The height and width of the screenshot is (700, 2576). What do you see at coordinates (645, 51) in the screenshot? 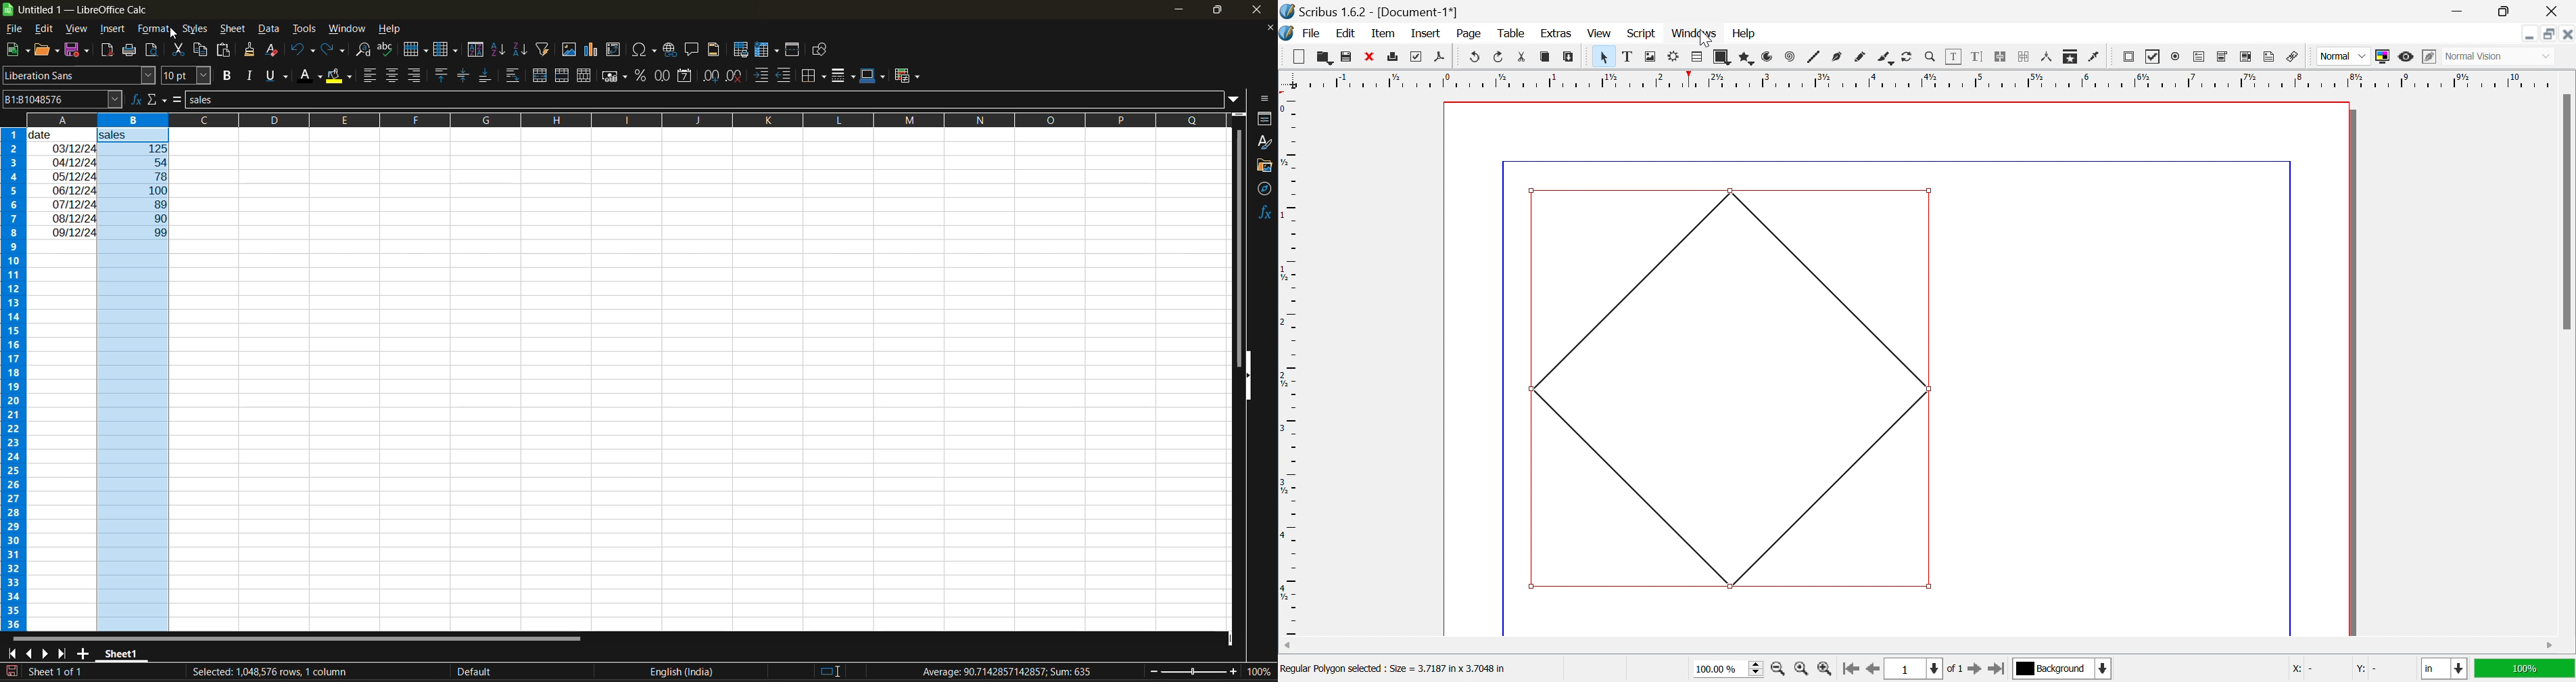
I see `insert special characters` at bounding box center [645, 51].